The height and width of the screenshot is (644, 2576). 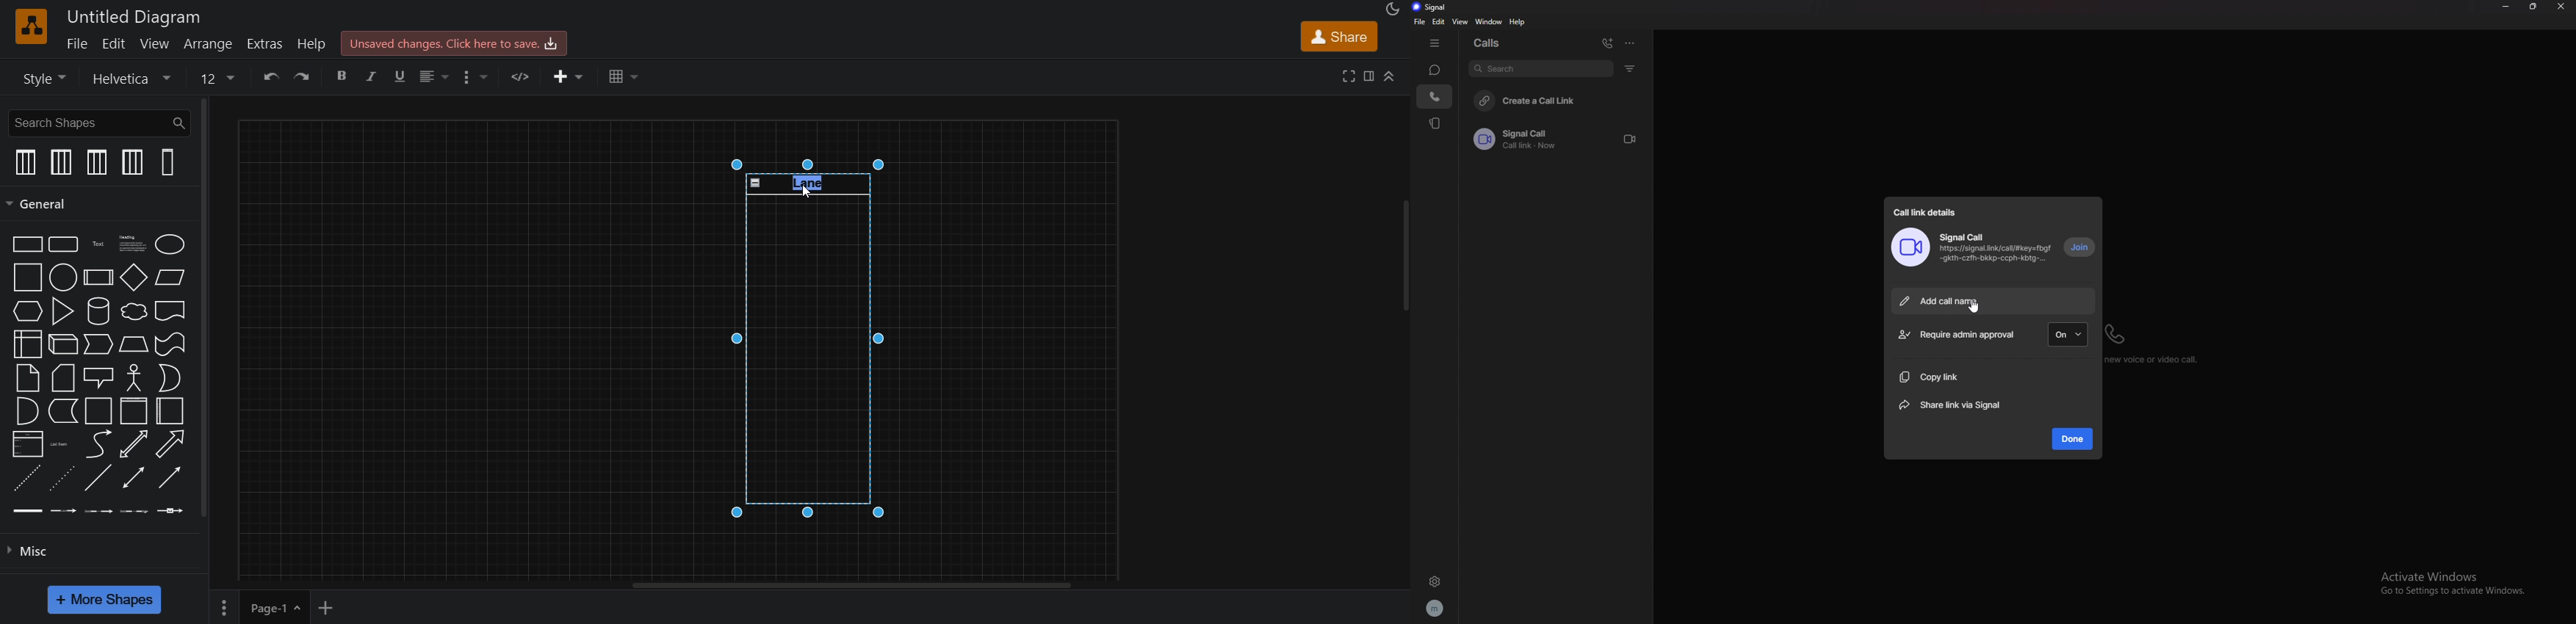 I want to click on ellipse, so click(x=173, y=243).